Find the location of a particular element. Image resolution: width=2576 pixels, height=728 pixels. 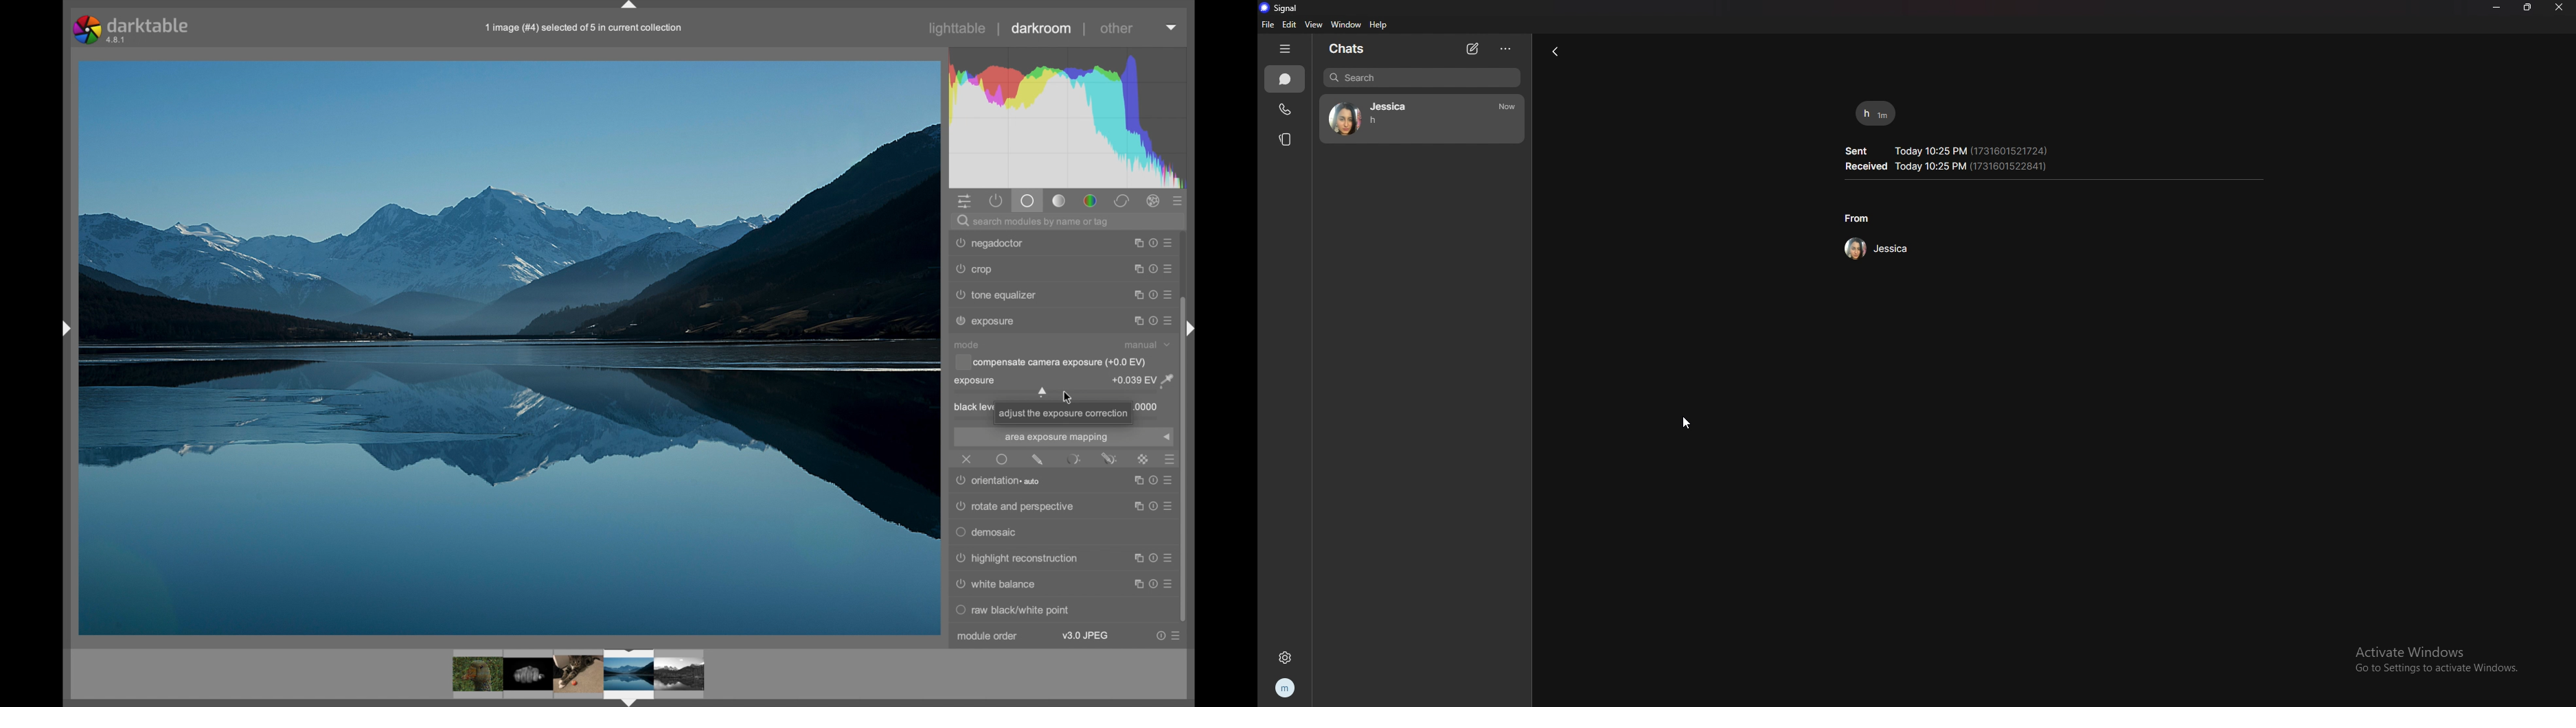

negadoctor is located at coordinates (990, 321).